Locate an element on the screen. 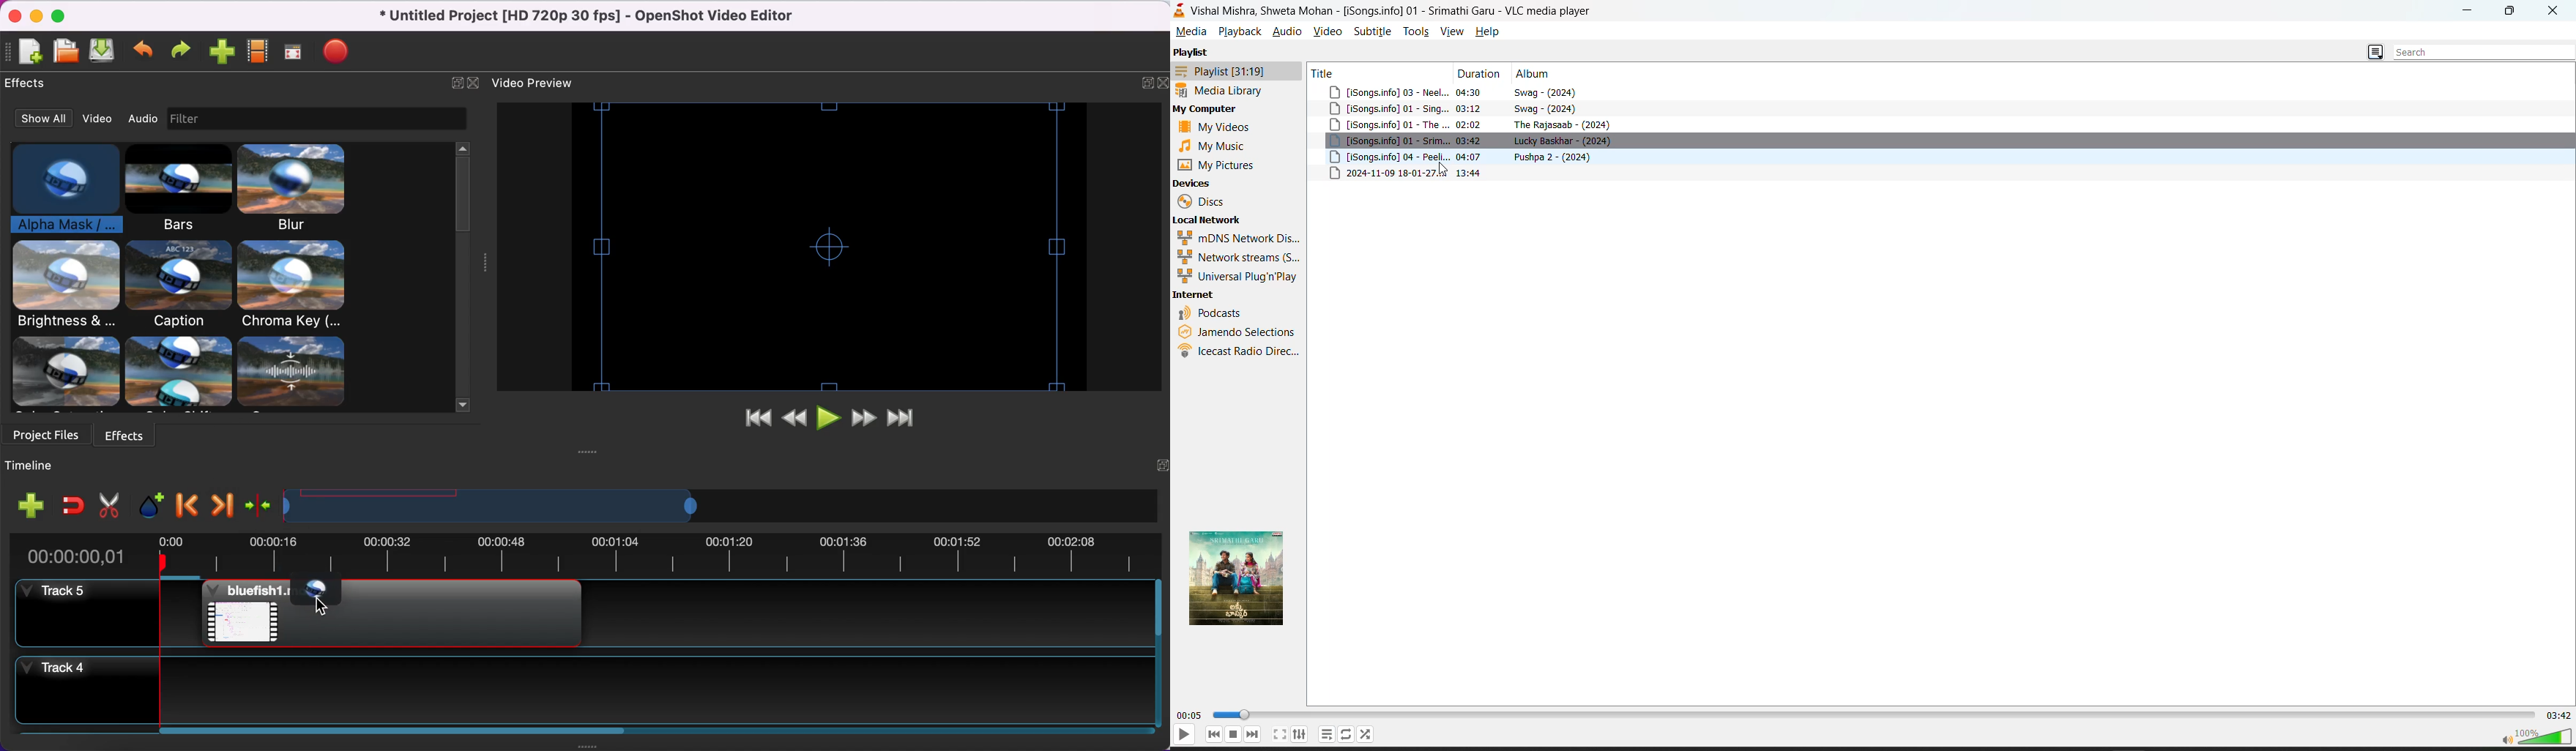 This screenshot has height=756, width=2576. 13.44 is located at coordinates (1471, 173).